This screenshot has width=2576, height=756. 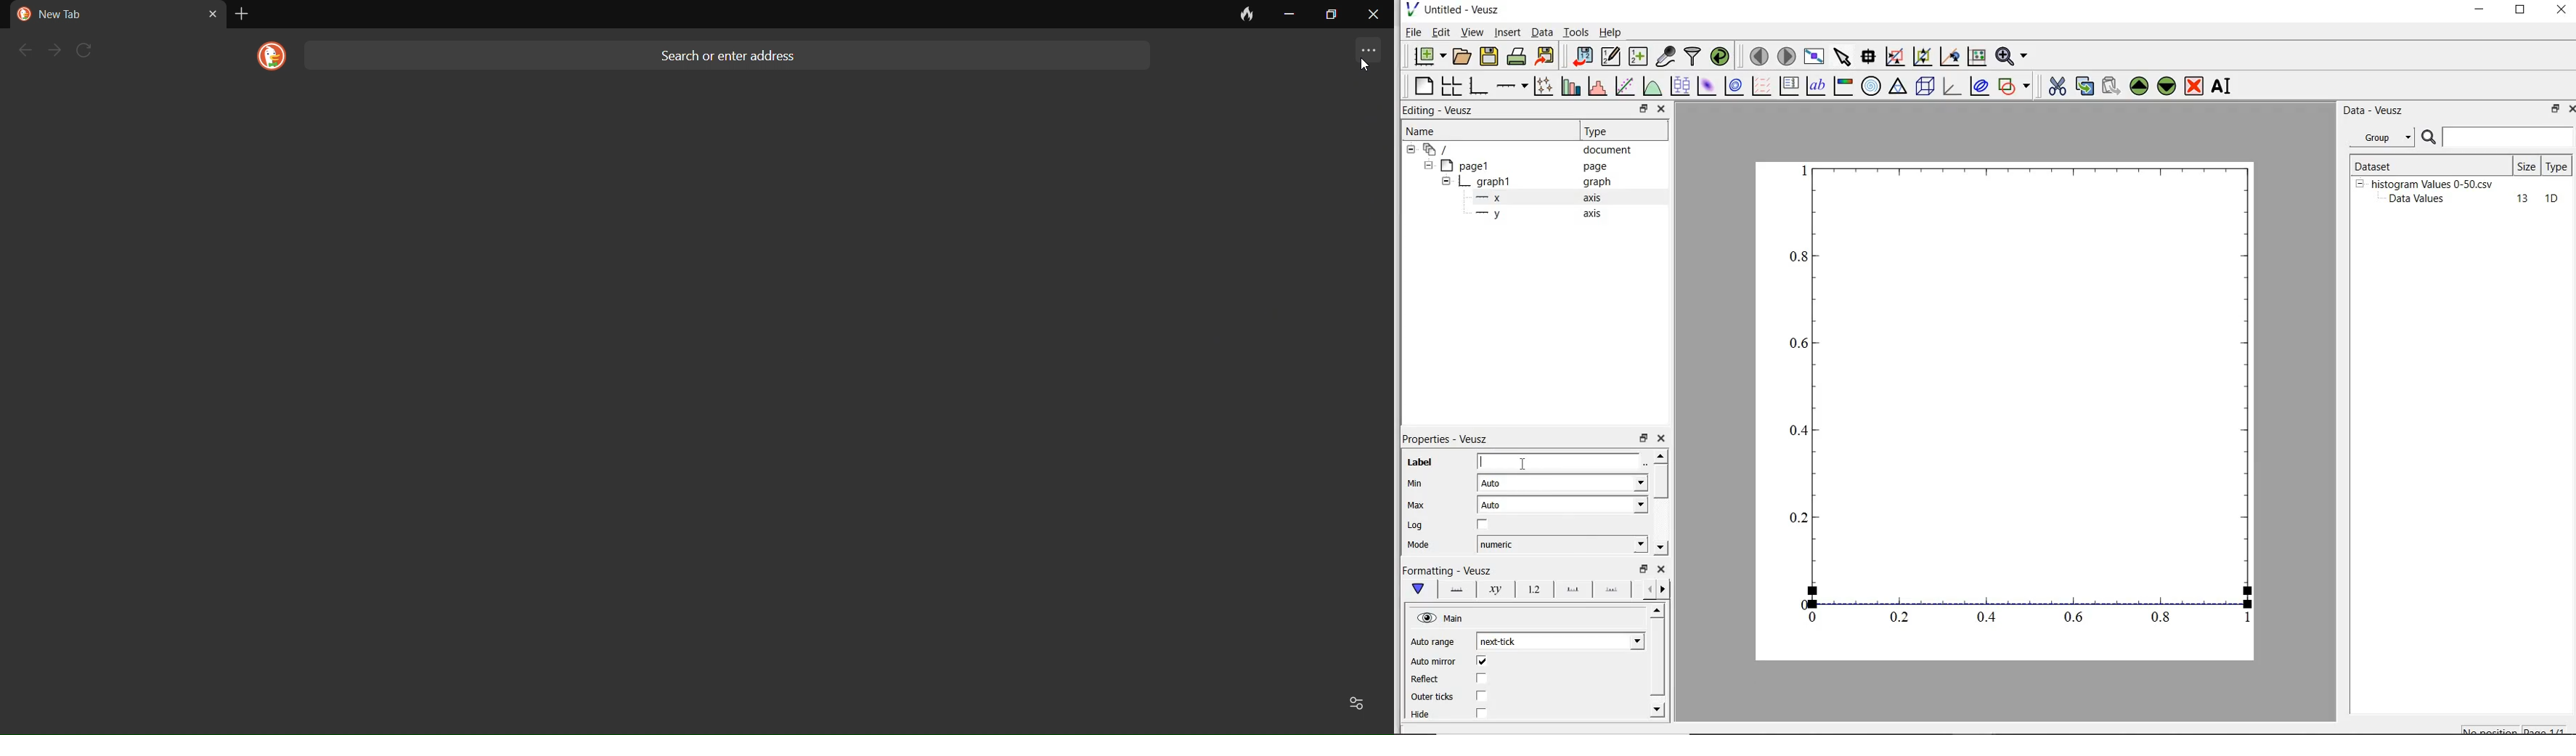 What do you see at coordinates (1445, 439) in the screenshot?
I see `properties-veusz` at bounding box center [1445, 439].